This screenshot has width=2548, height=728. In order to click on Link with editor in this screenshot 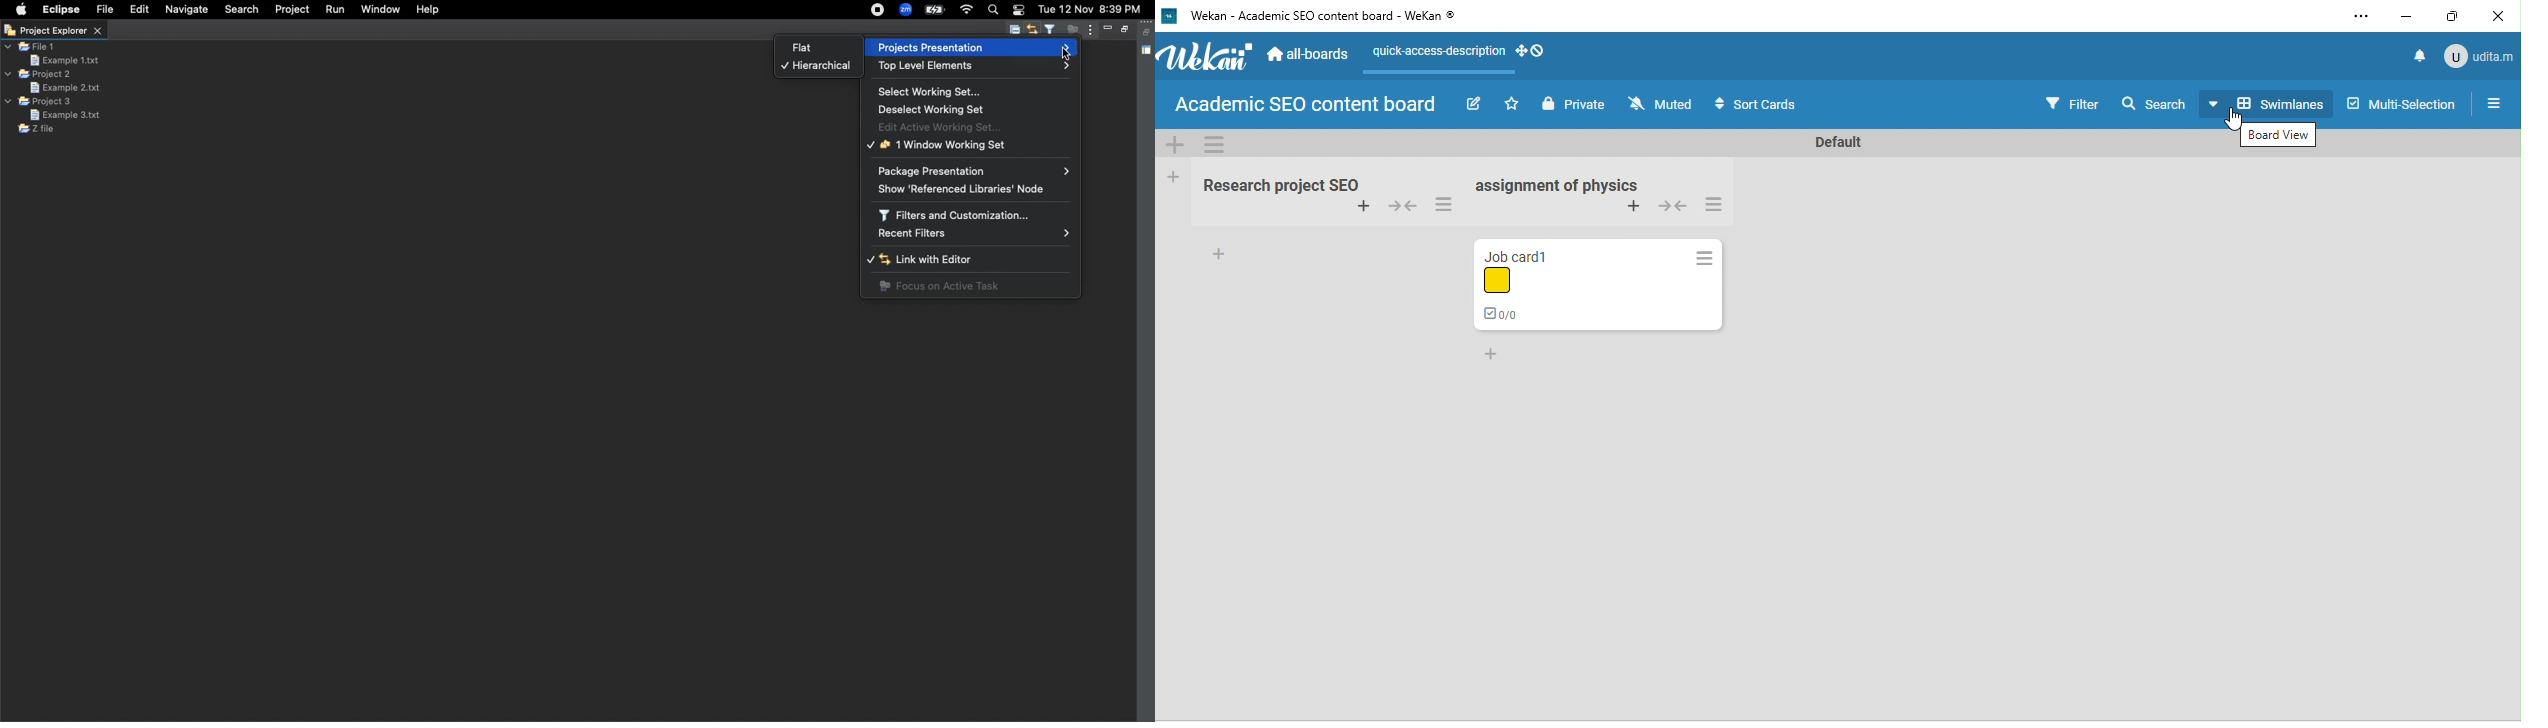, I will do `click(947, 261)`.